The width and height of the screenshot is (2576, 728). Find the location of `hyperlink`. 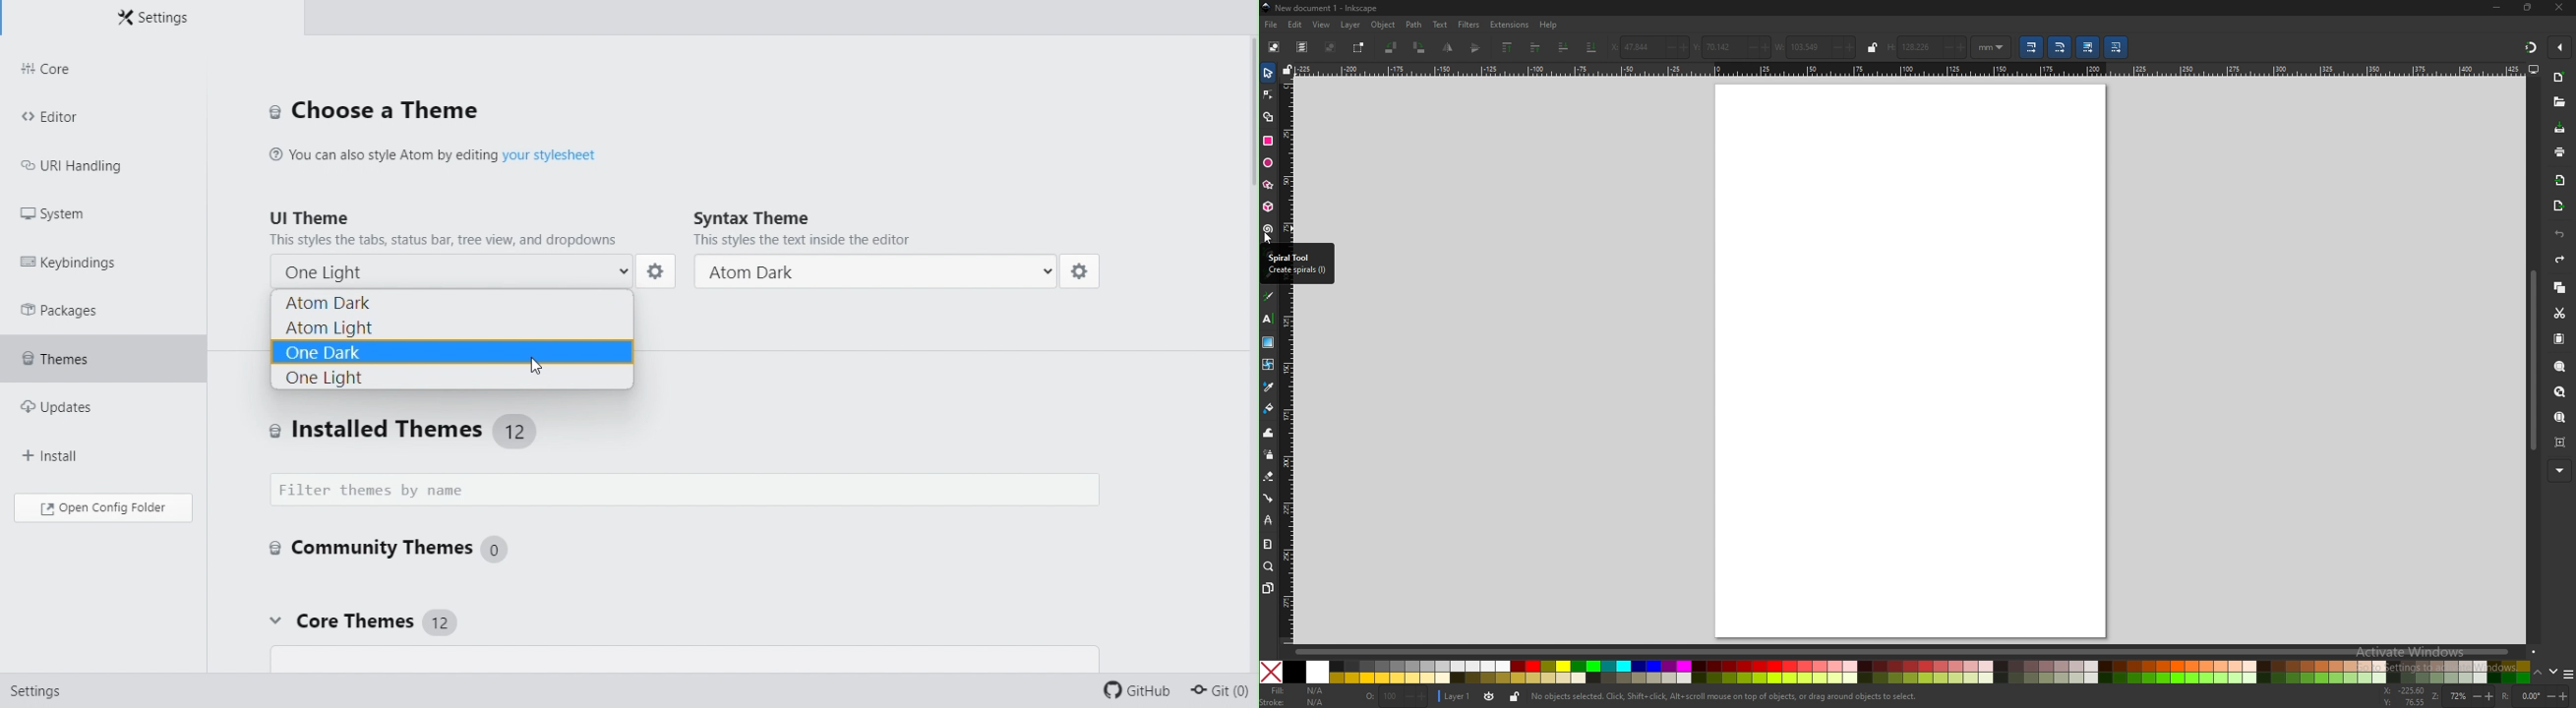

hyperlink is located at coordinates (554, 155).